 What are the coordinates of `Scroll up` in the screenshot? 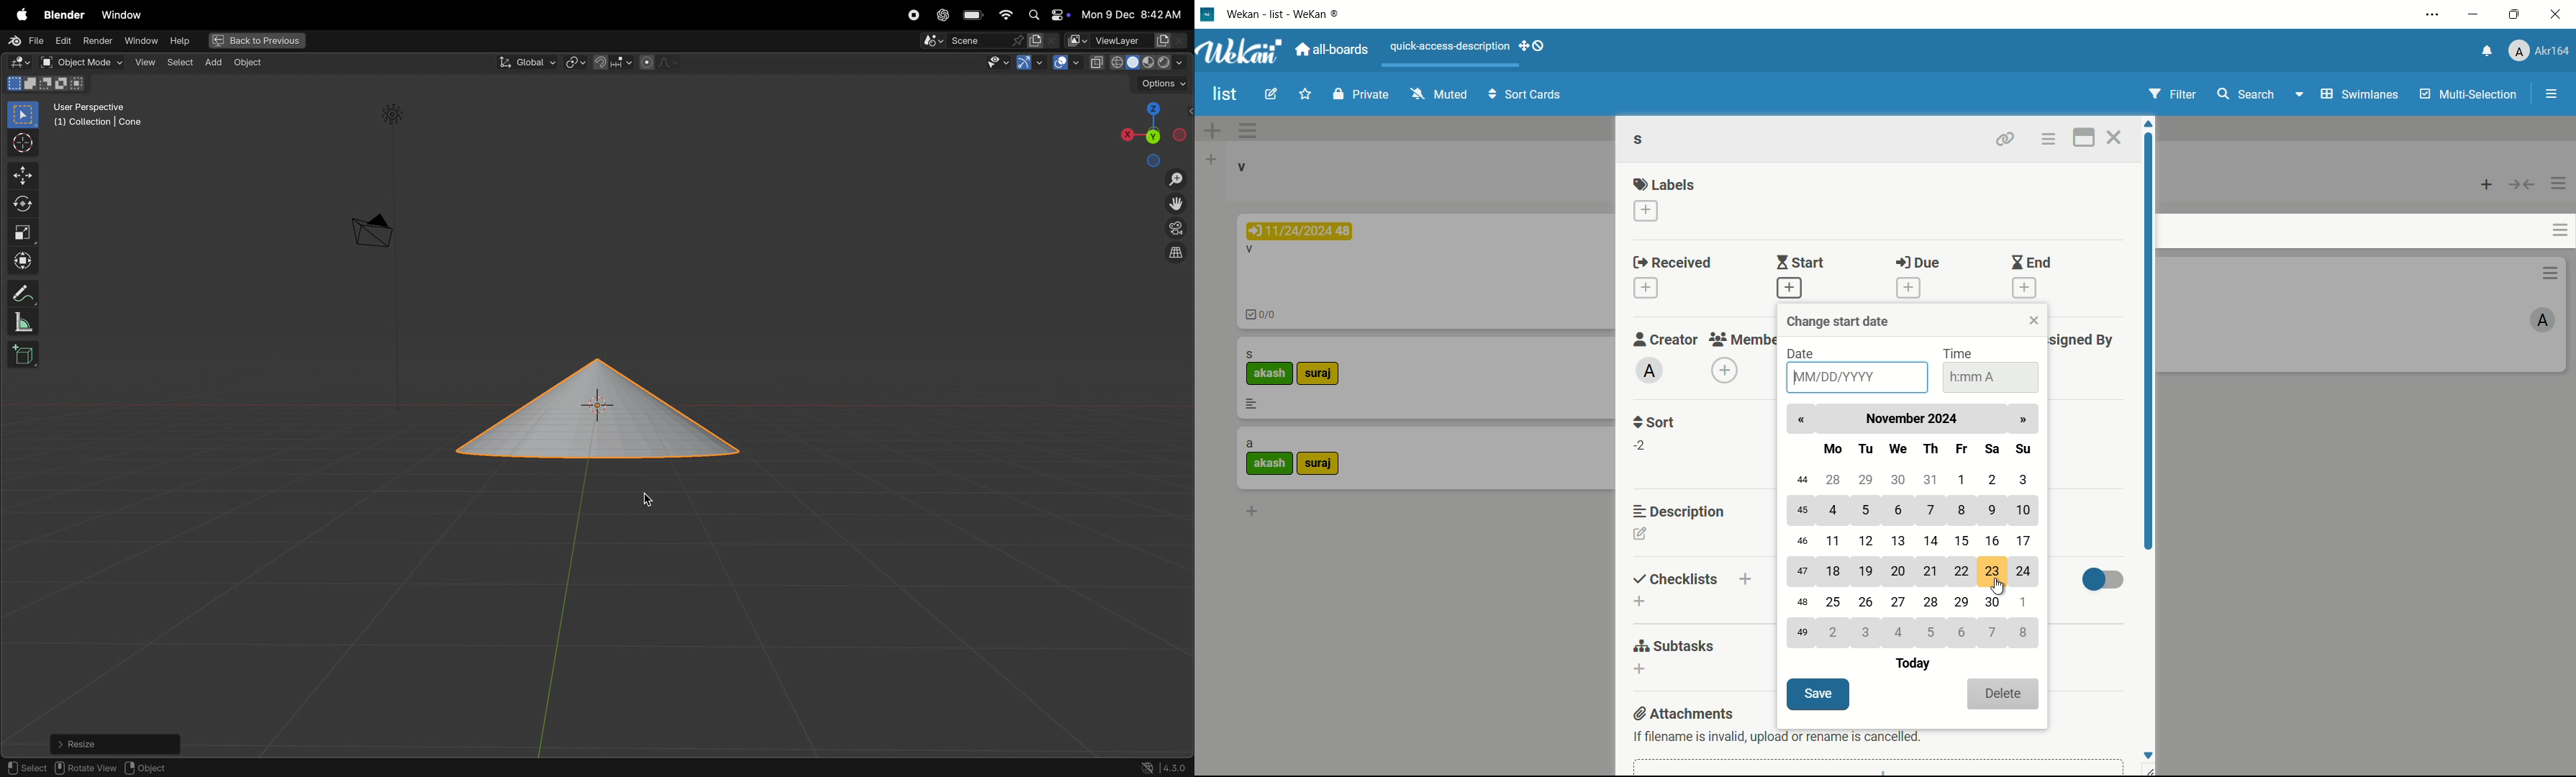 It's located at (2147, 122).